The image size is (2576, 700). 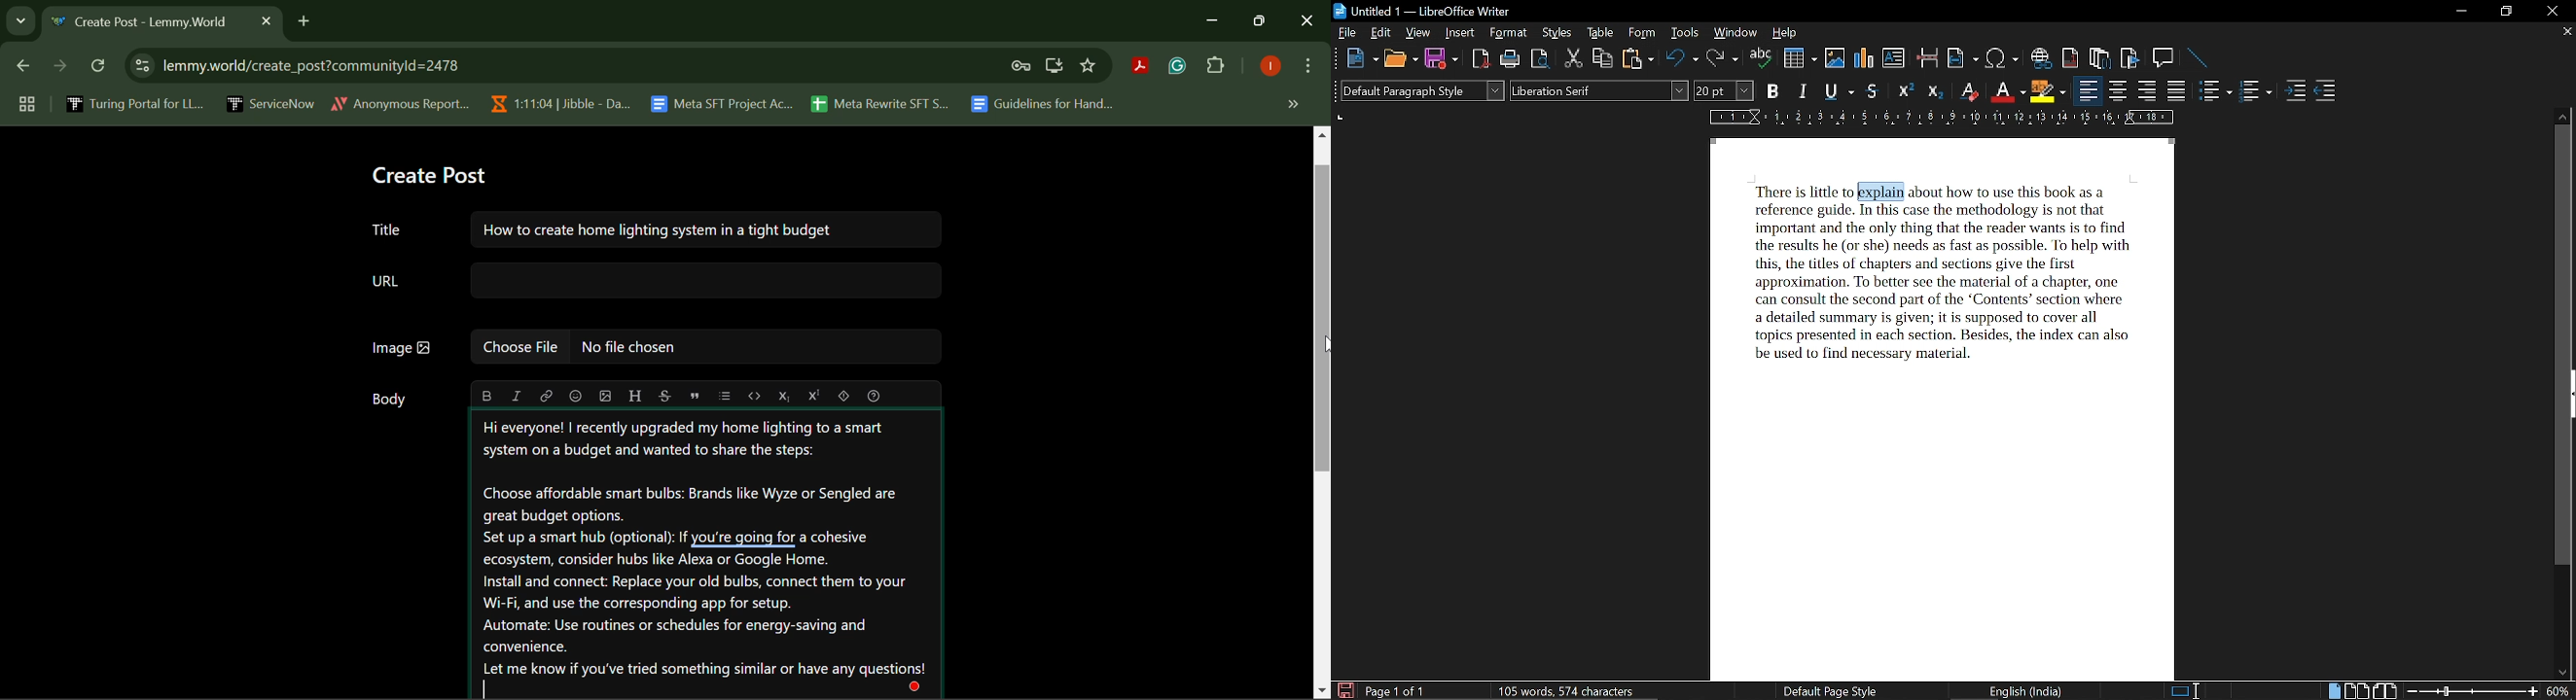 What do you see at coordinates (1857, 192) in the screenshot?
I see `cursor` at bounding box center [1857, 192].